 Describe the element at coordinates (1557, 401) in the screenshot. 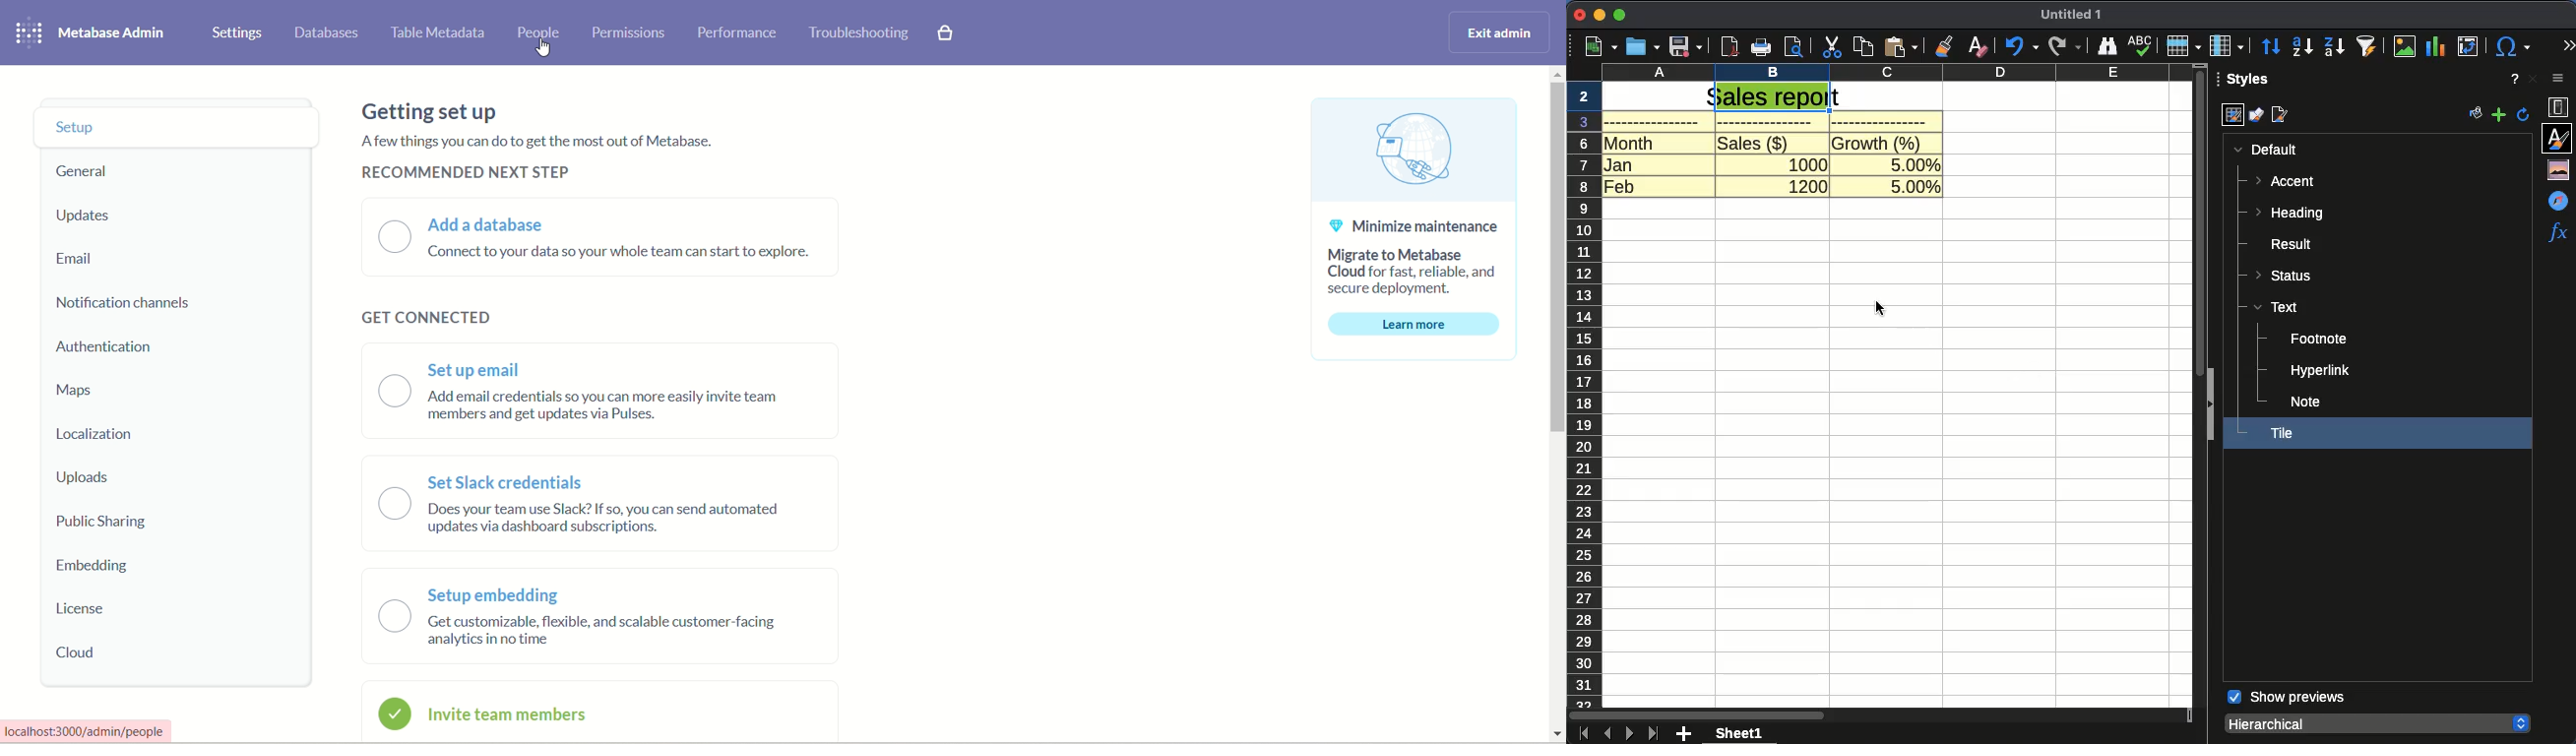

I see `vertical scroll bar` at that location.